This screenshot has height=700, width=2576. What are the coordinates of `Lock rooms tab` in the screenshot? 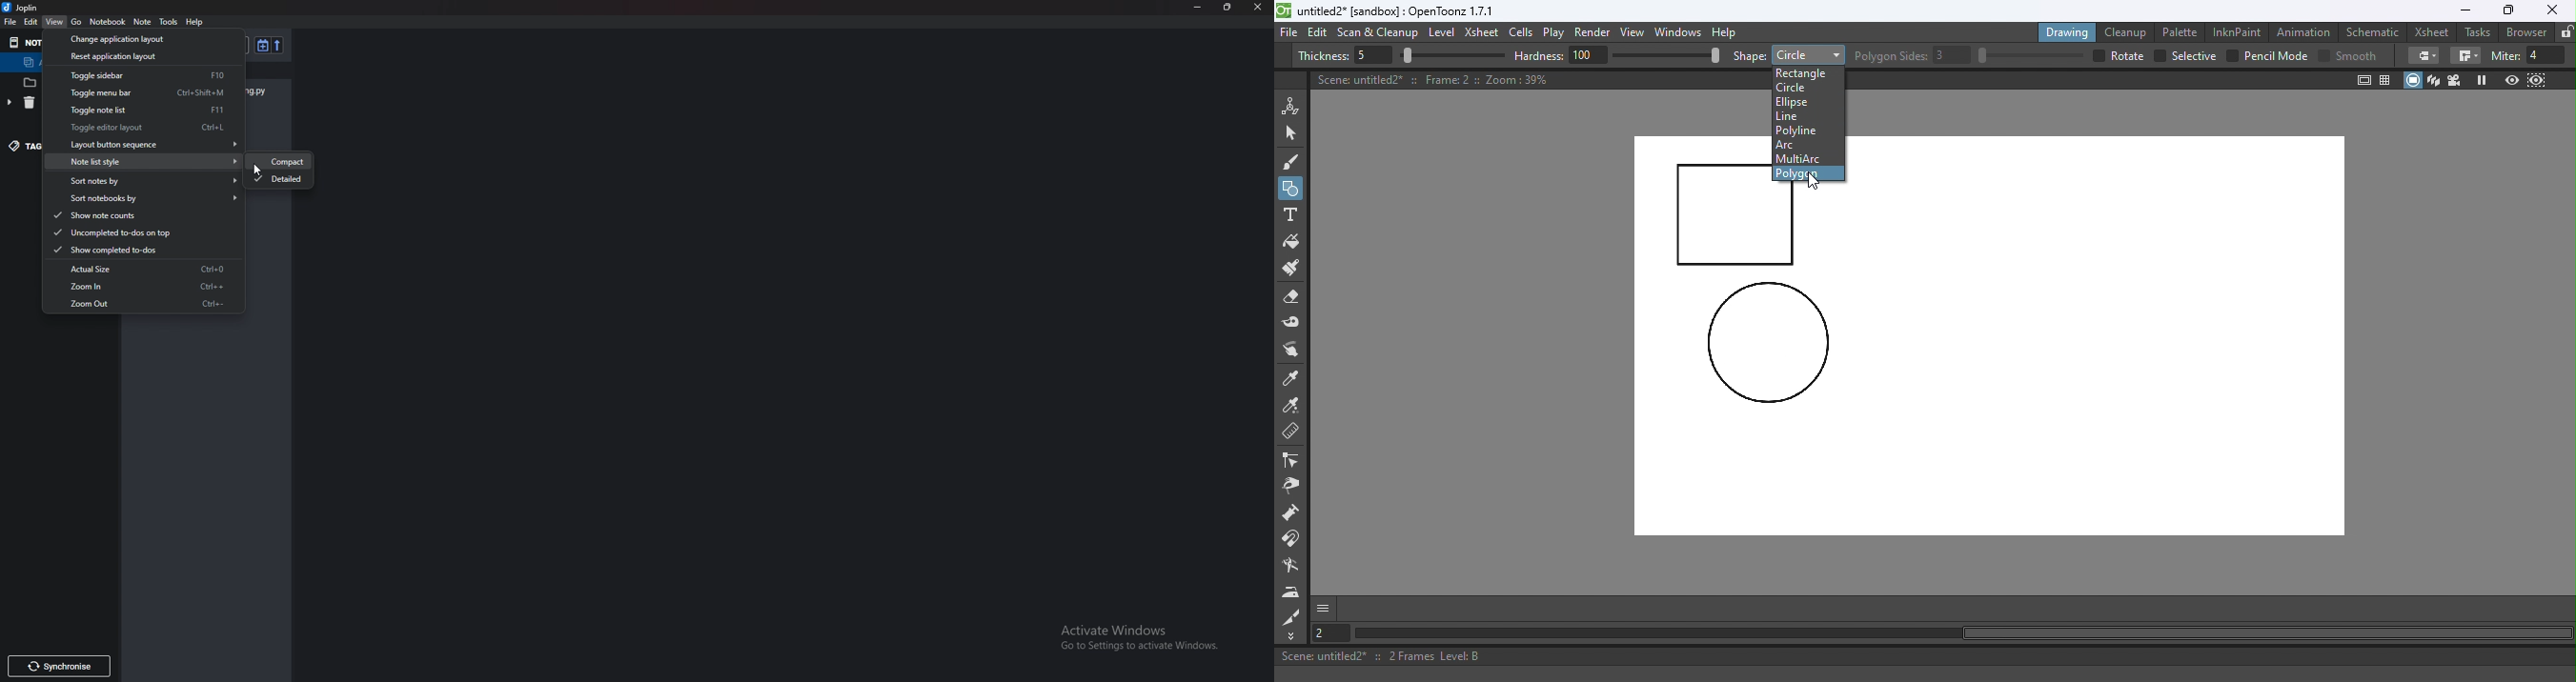 It's located at (2566, 33).